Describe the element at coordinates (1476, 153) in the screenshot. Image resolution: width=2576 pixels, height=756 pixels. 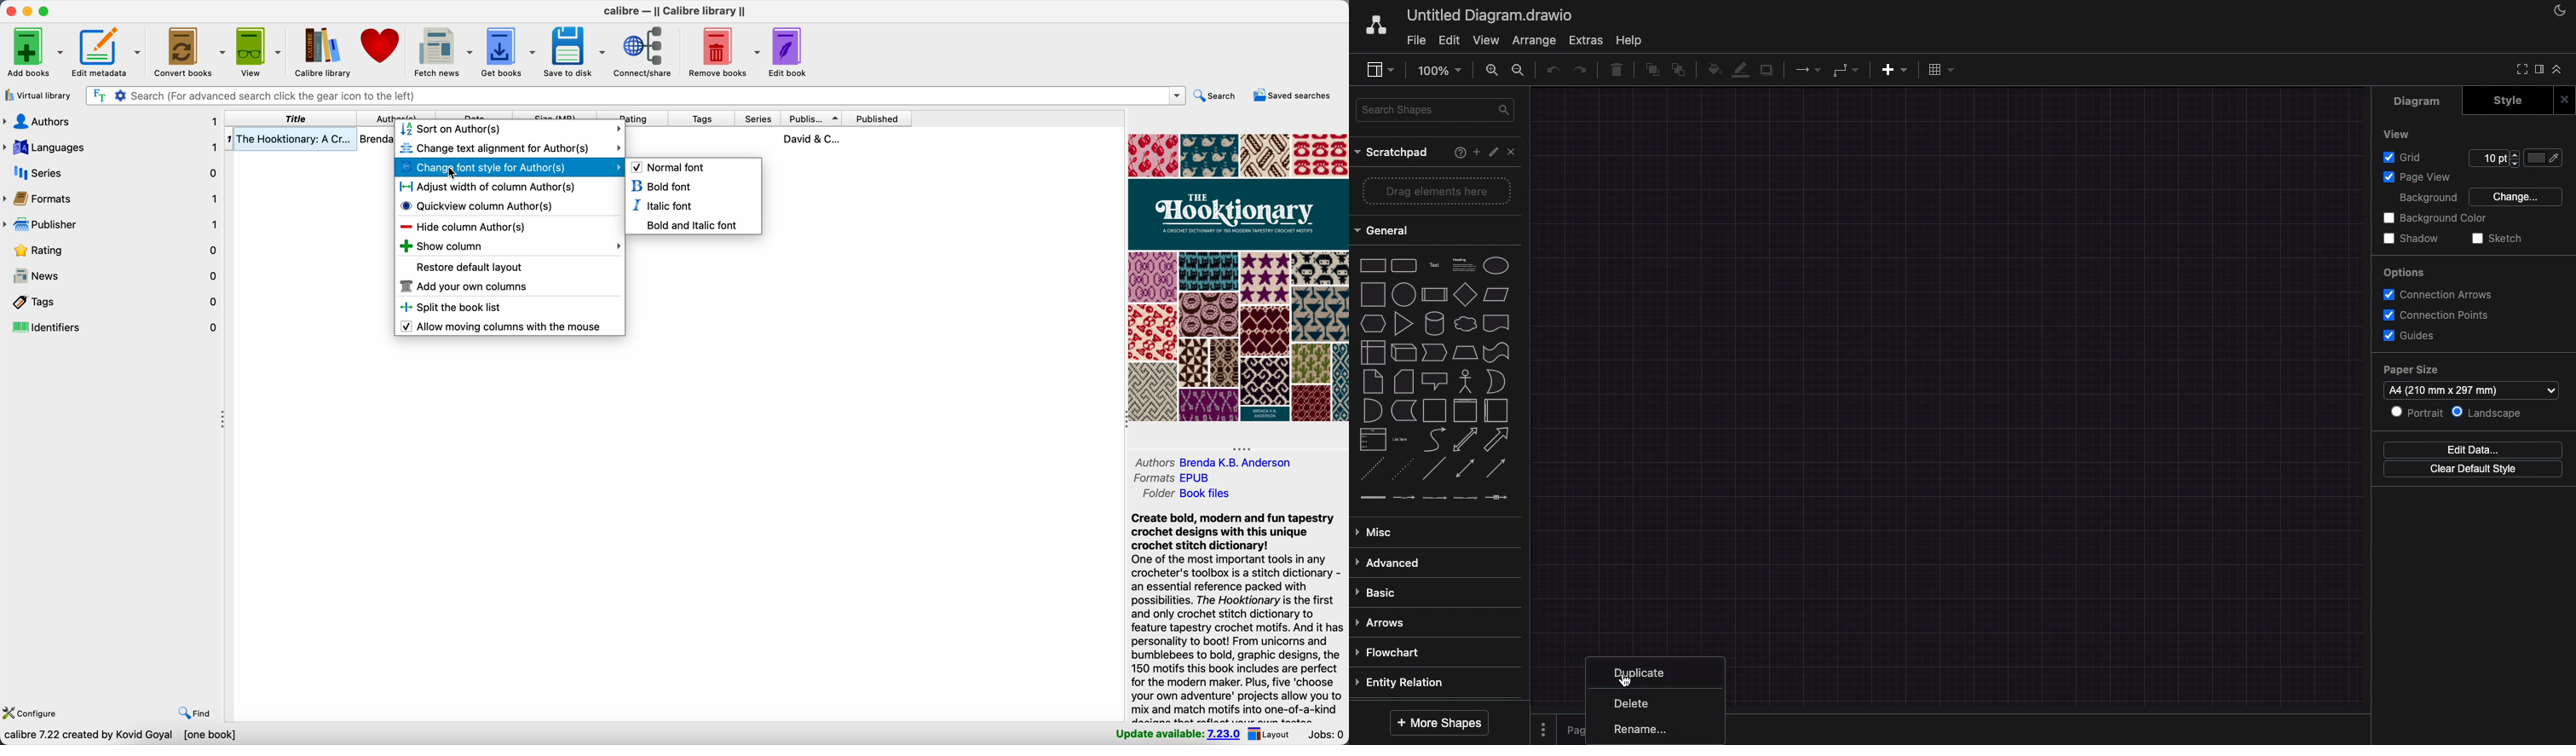
I see `add` at that location.